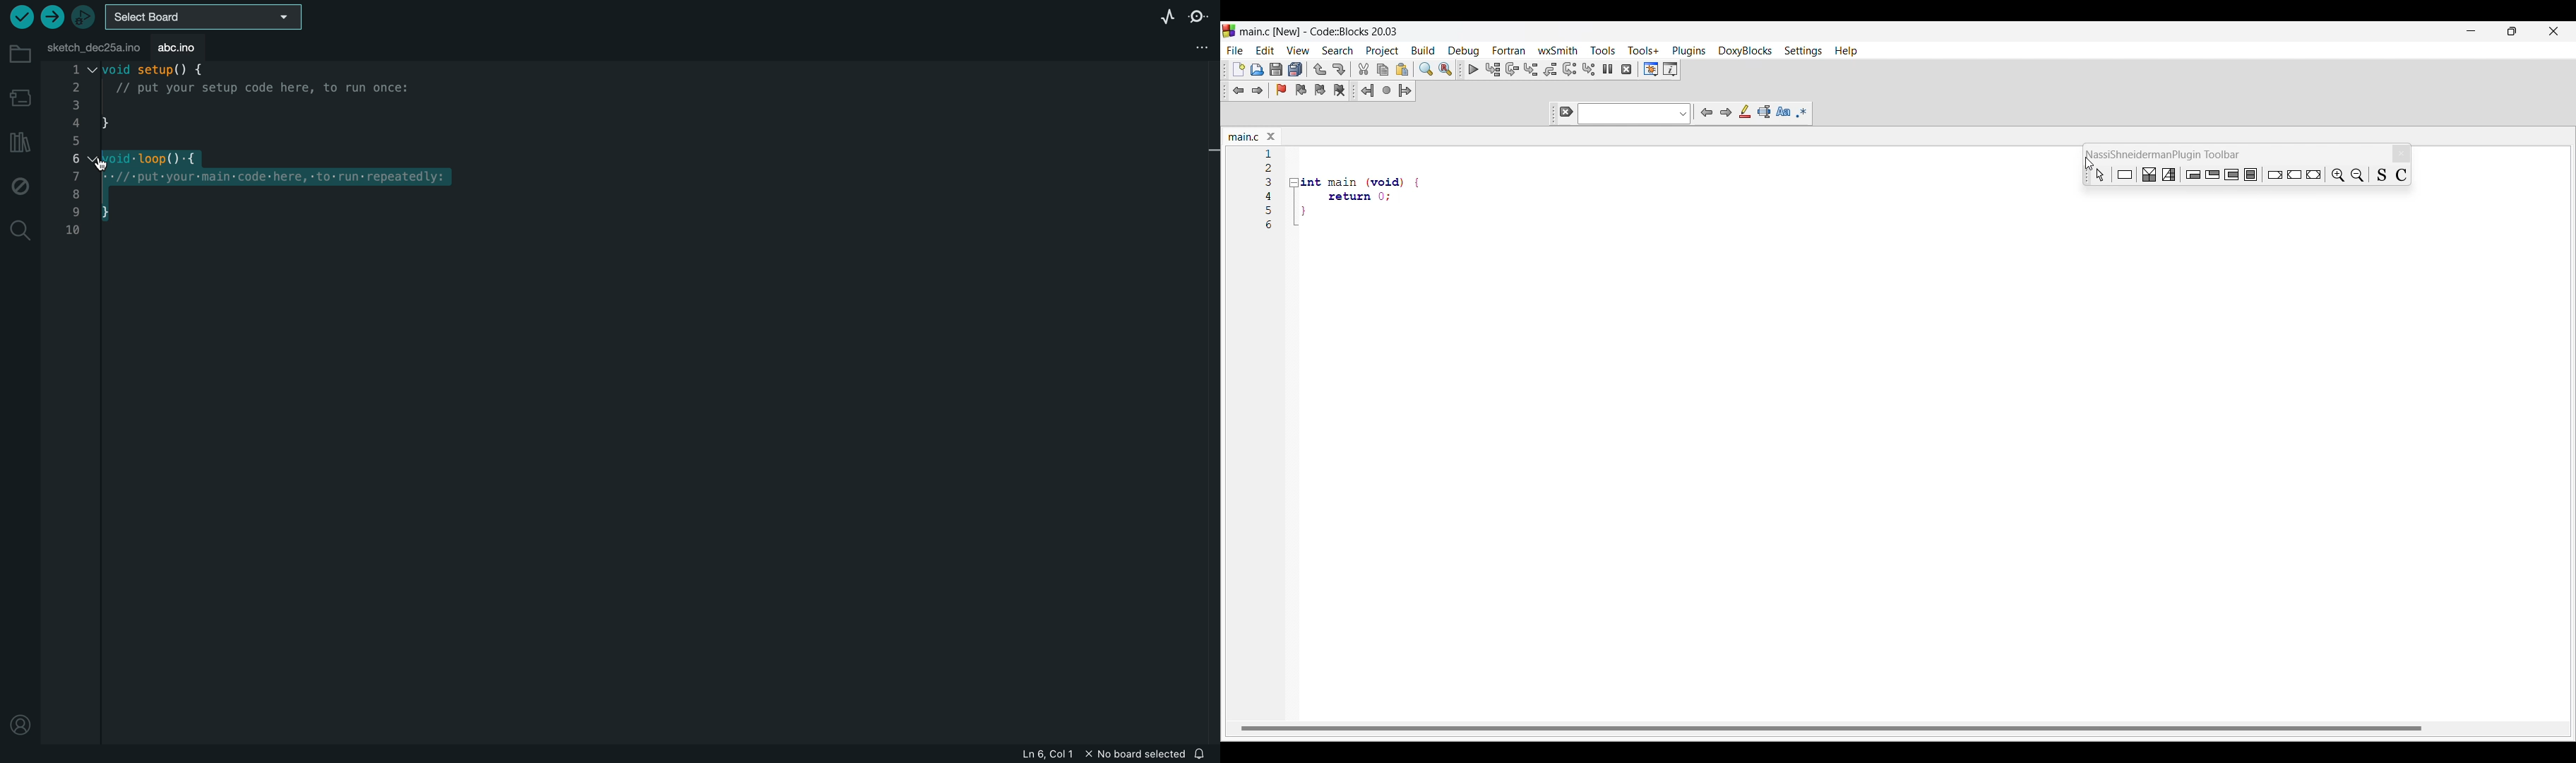 This screenshot has height=784, width=2576. What do you see at coordinates (2553, 31) in the screenshot?
I see `Close interface` at bounding box center [2553, 31].